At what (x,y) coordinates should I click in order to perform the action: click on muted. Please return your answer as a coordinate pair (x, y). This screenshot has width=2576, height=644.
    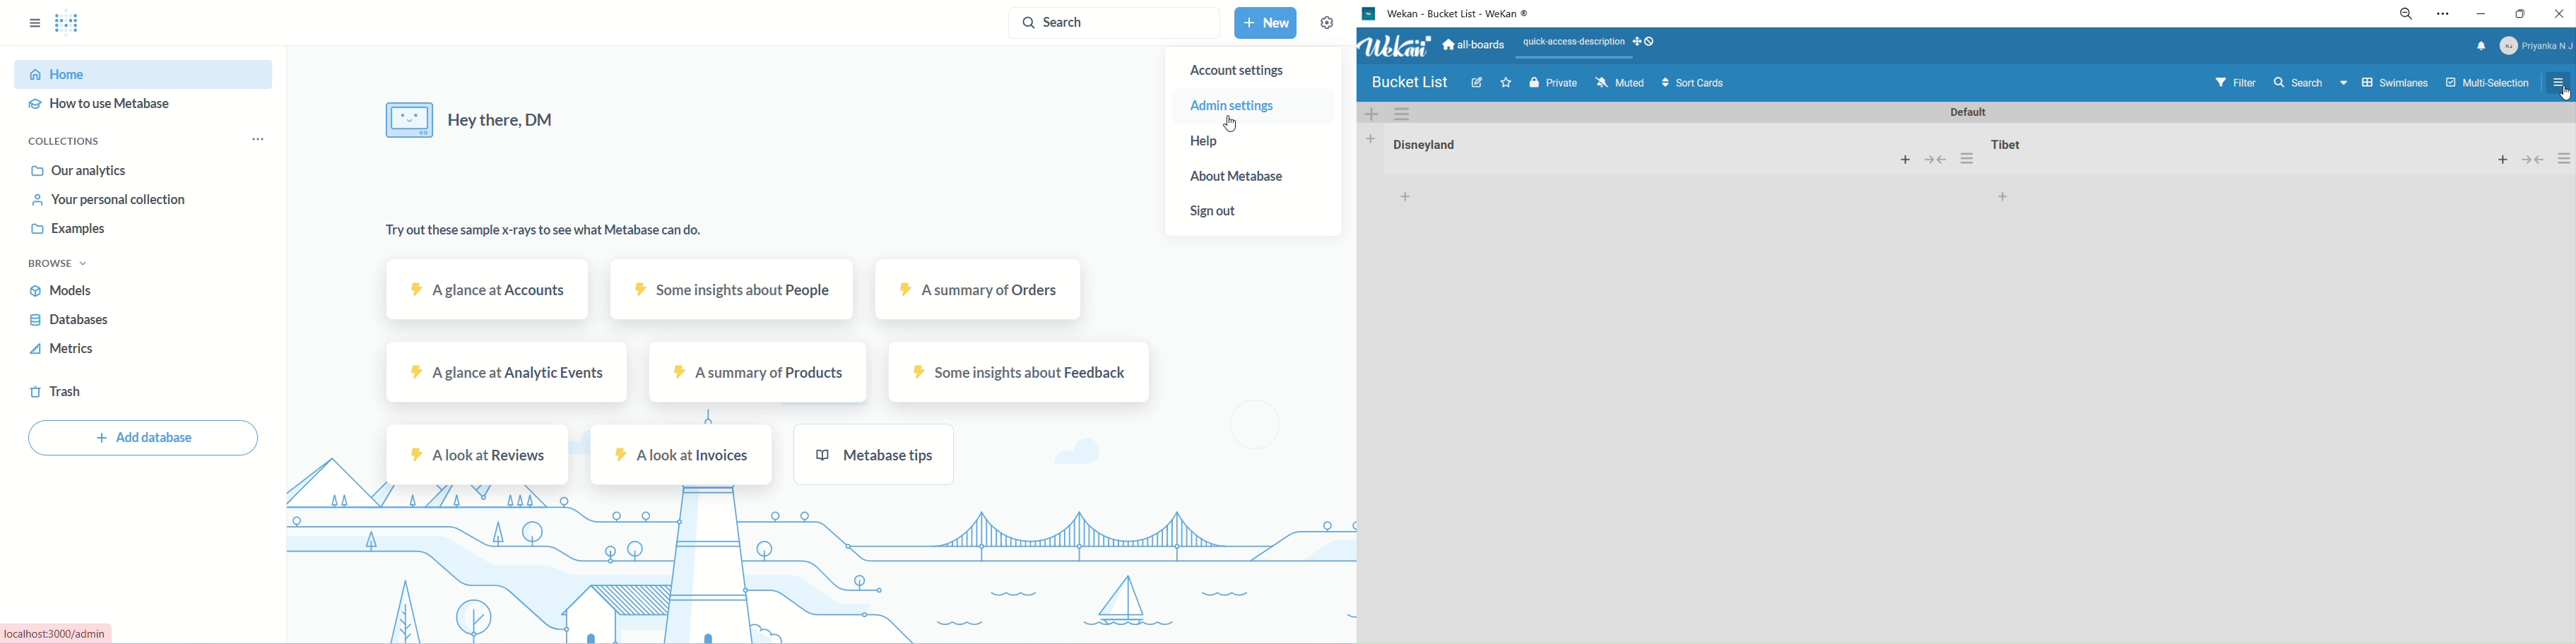
    Looking at the image, I should click on (1618, 81).